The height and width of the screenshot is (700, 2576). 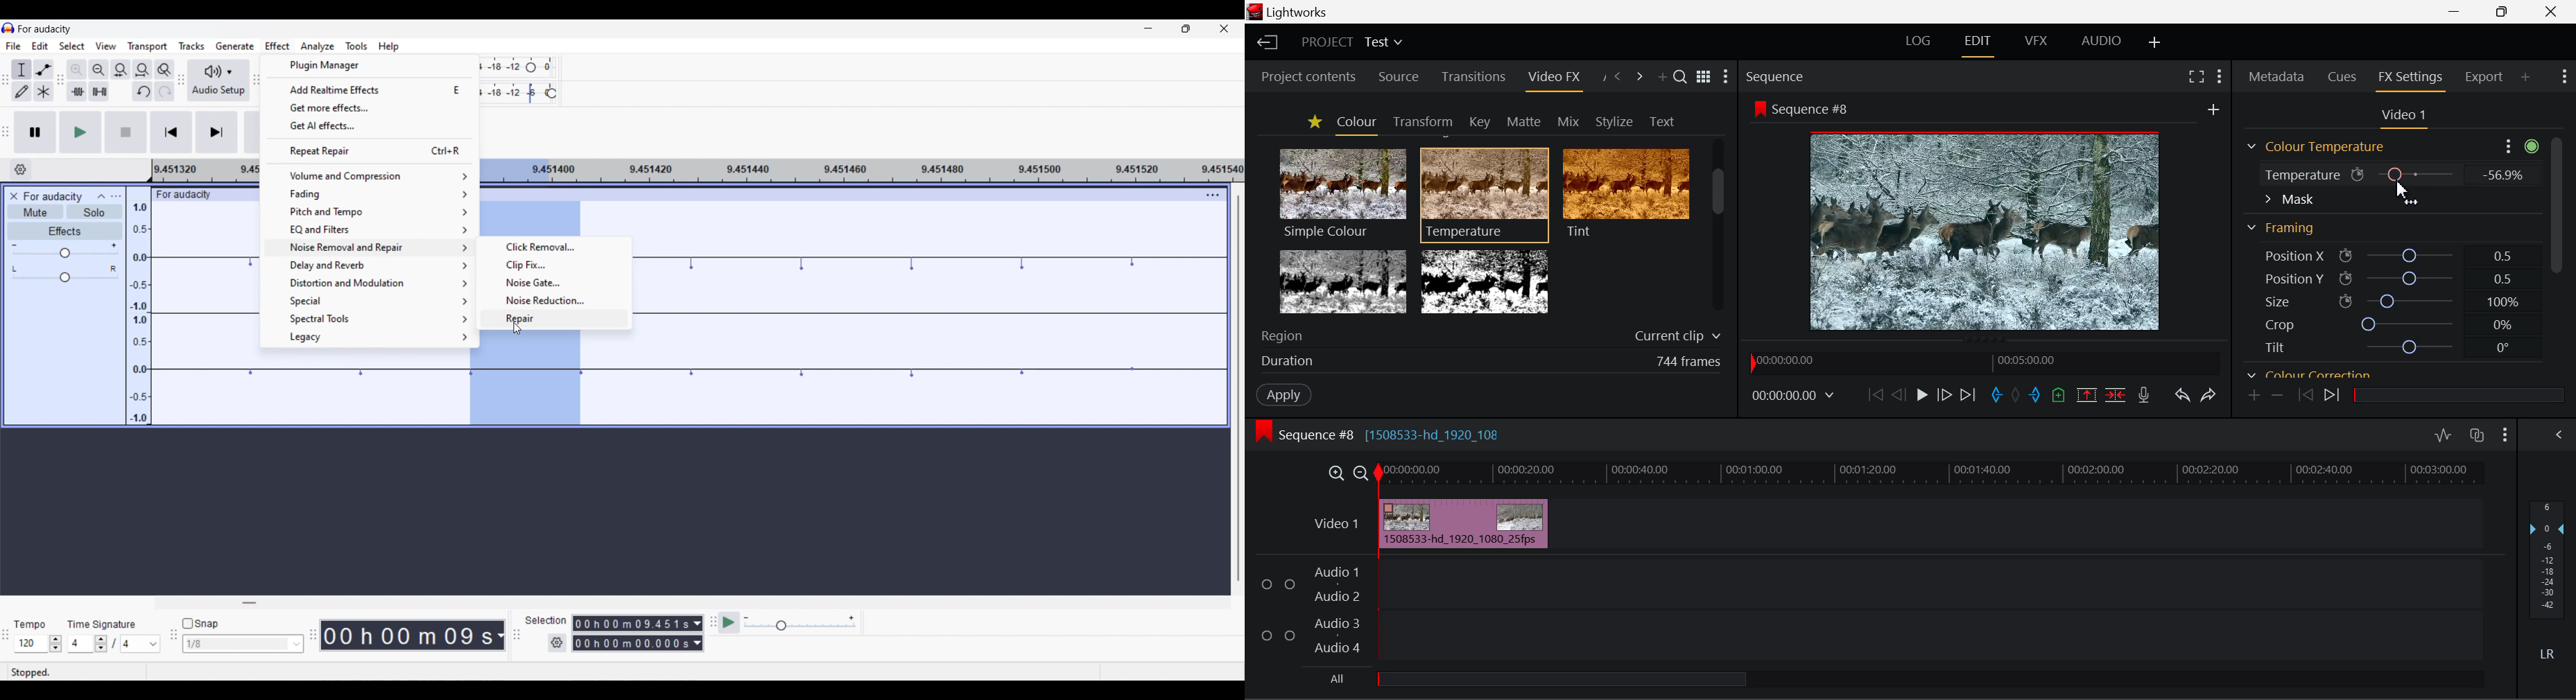 I want to click on Audio setup, so click(x=219, y=80).